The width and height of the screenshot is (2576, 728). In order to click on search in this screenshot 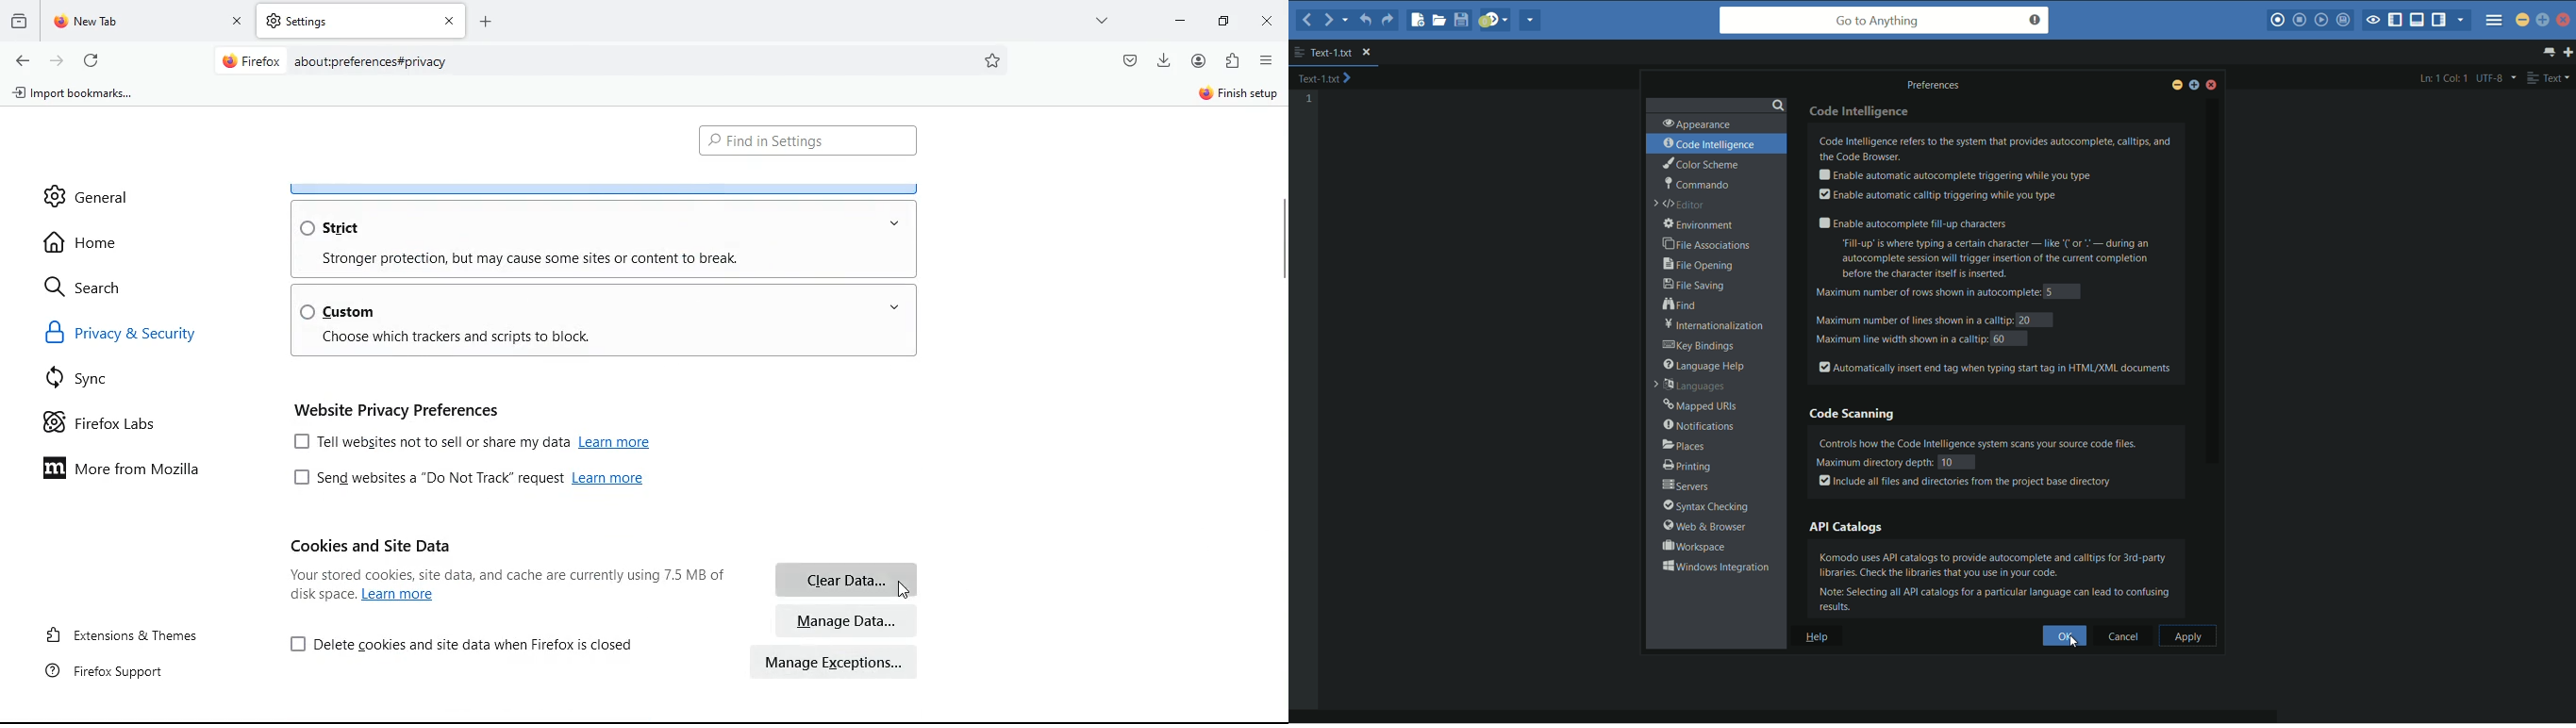, I will do `click(94, 287)`.